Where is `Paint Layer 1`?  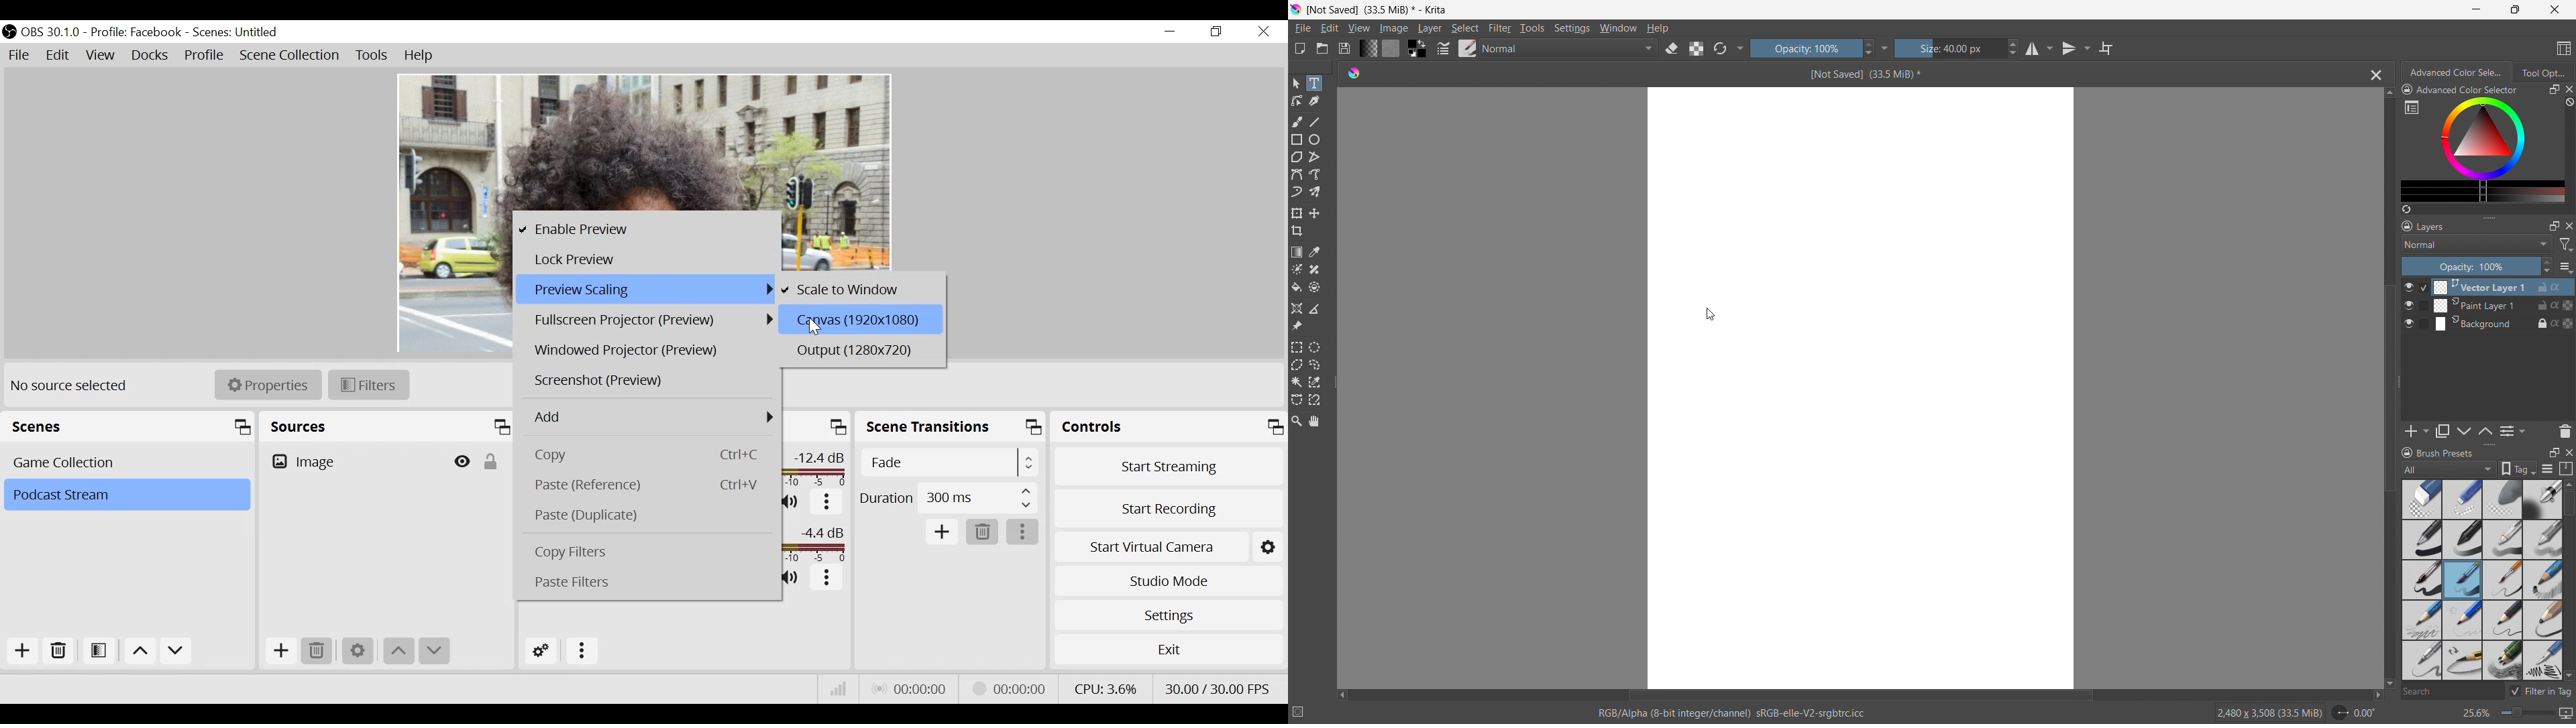
Paint Layer 1 is located at coordinates (2497, 306).